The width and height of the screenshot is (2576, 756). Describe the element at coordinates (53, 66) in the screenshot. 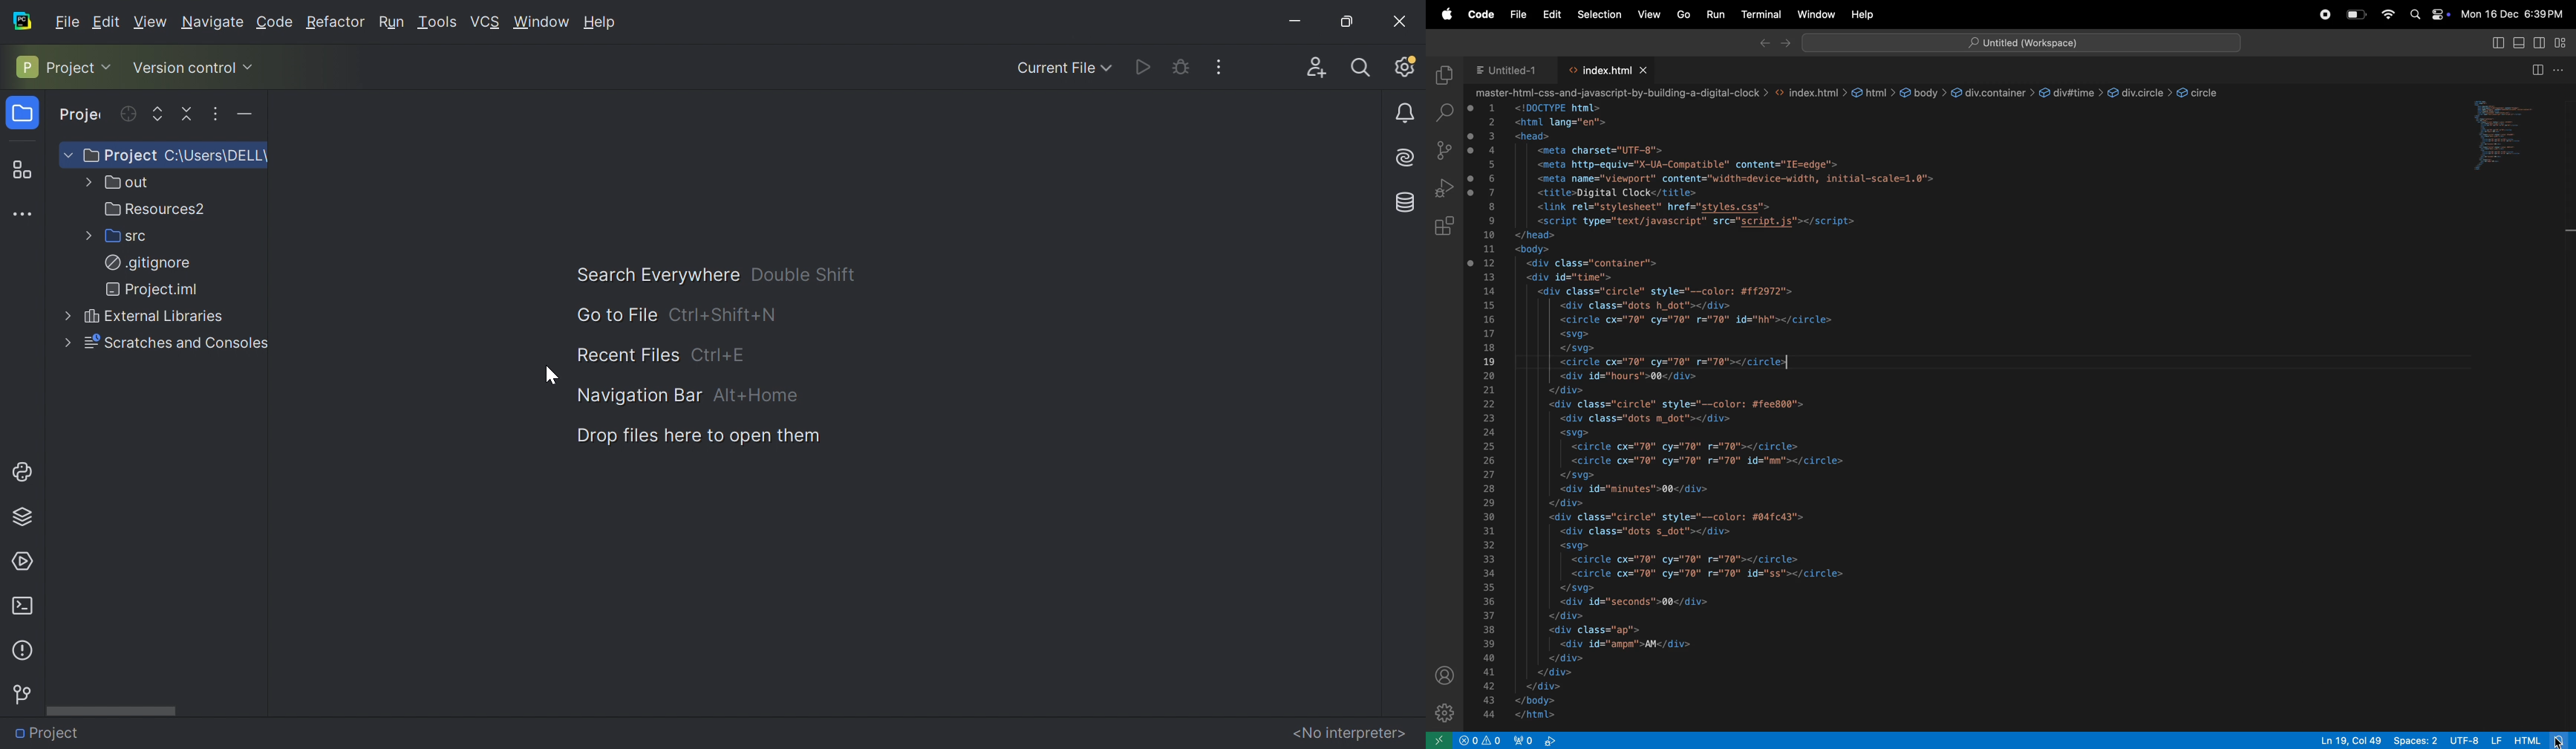

I see `Project` at that location.